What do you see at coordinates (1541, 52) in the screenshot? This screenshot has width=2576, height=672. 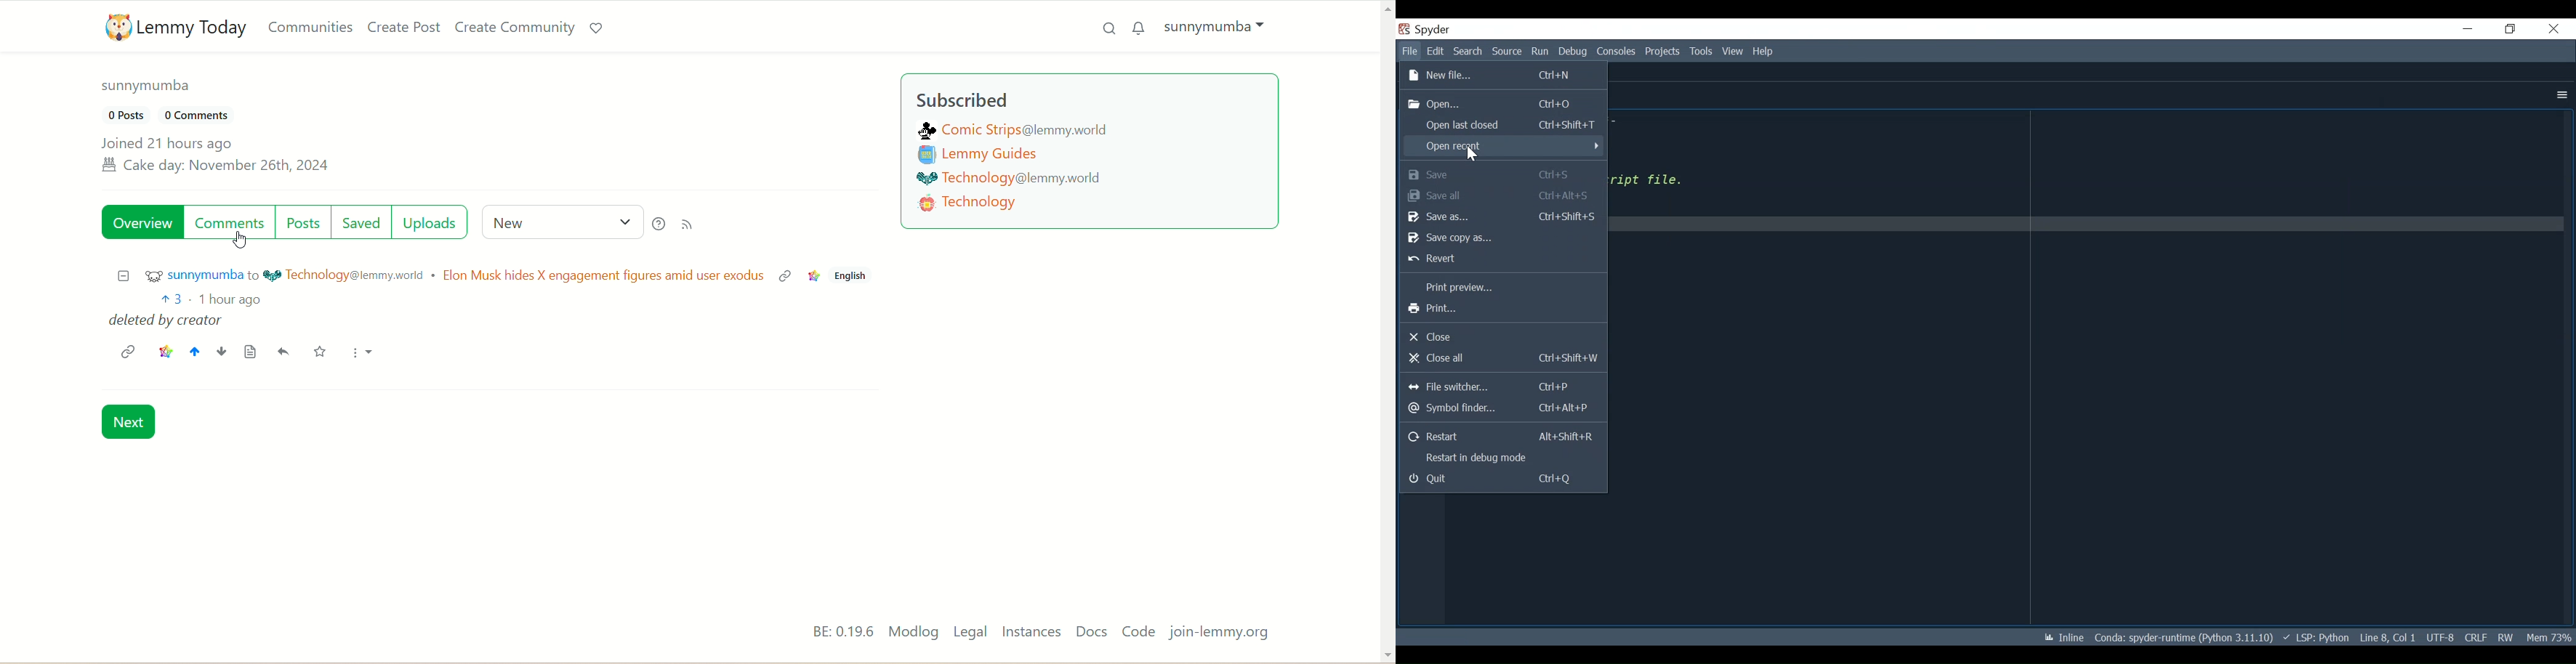 I see `Run` at bounding box center [1541, 52].